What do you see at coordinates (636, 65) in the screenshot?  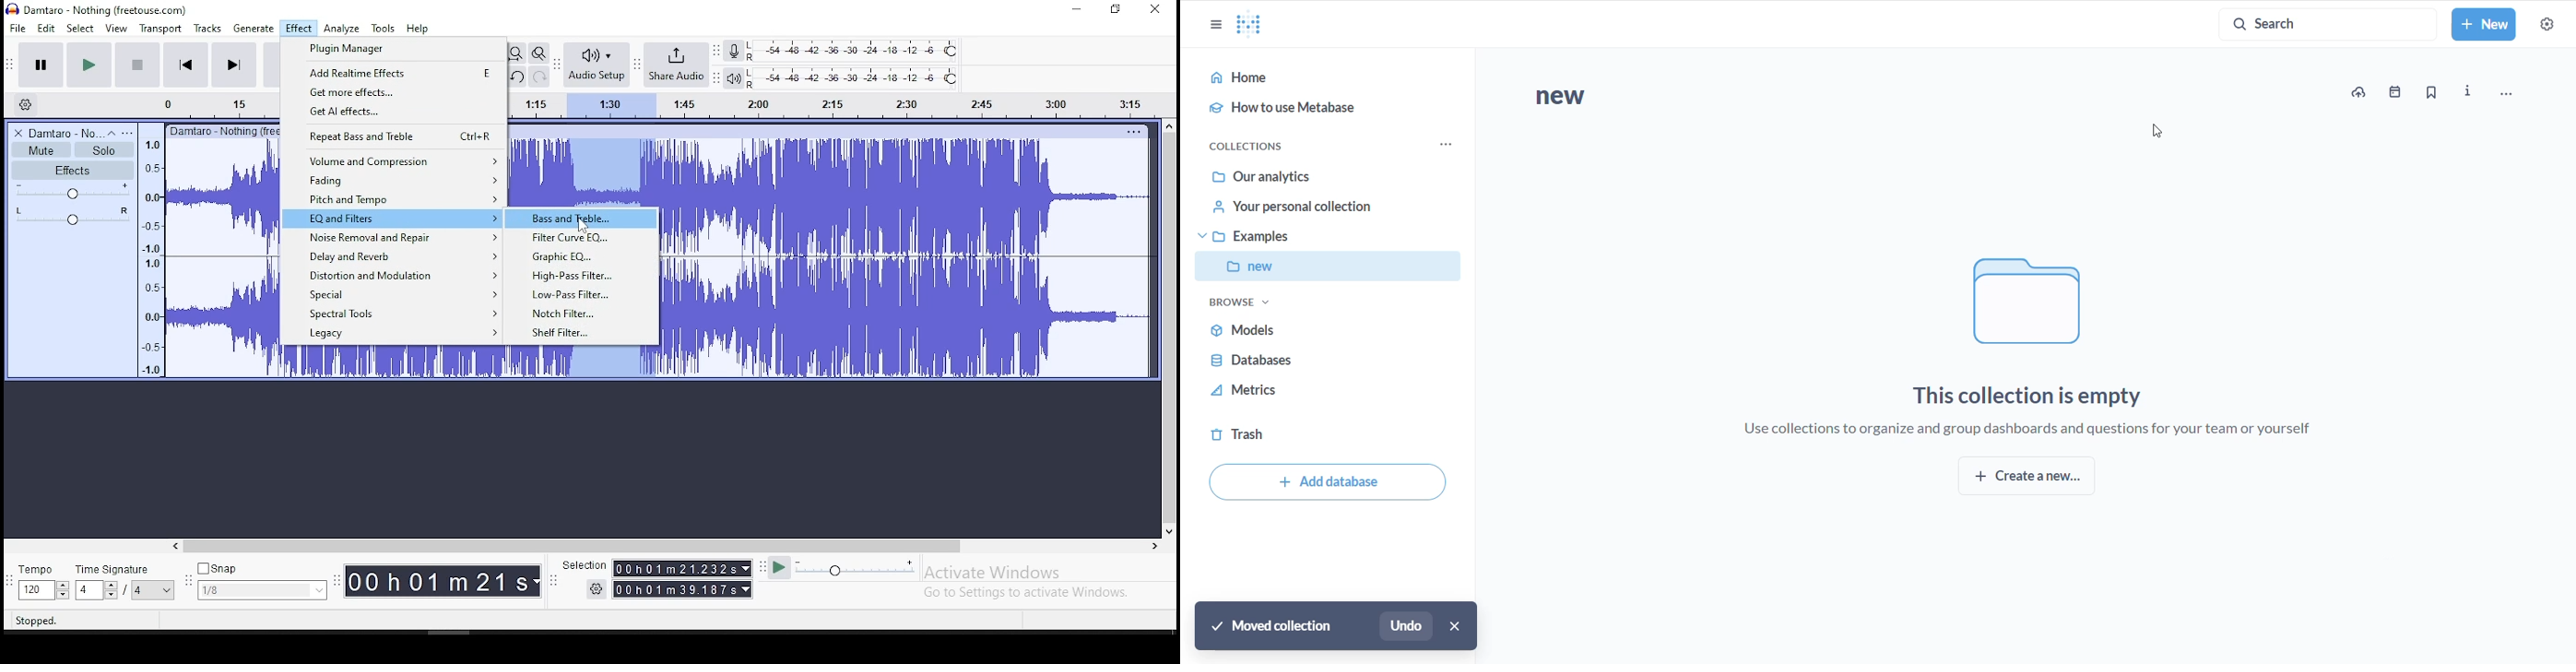 I see `` at bounding box center [636, 65].